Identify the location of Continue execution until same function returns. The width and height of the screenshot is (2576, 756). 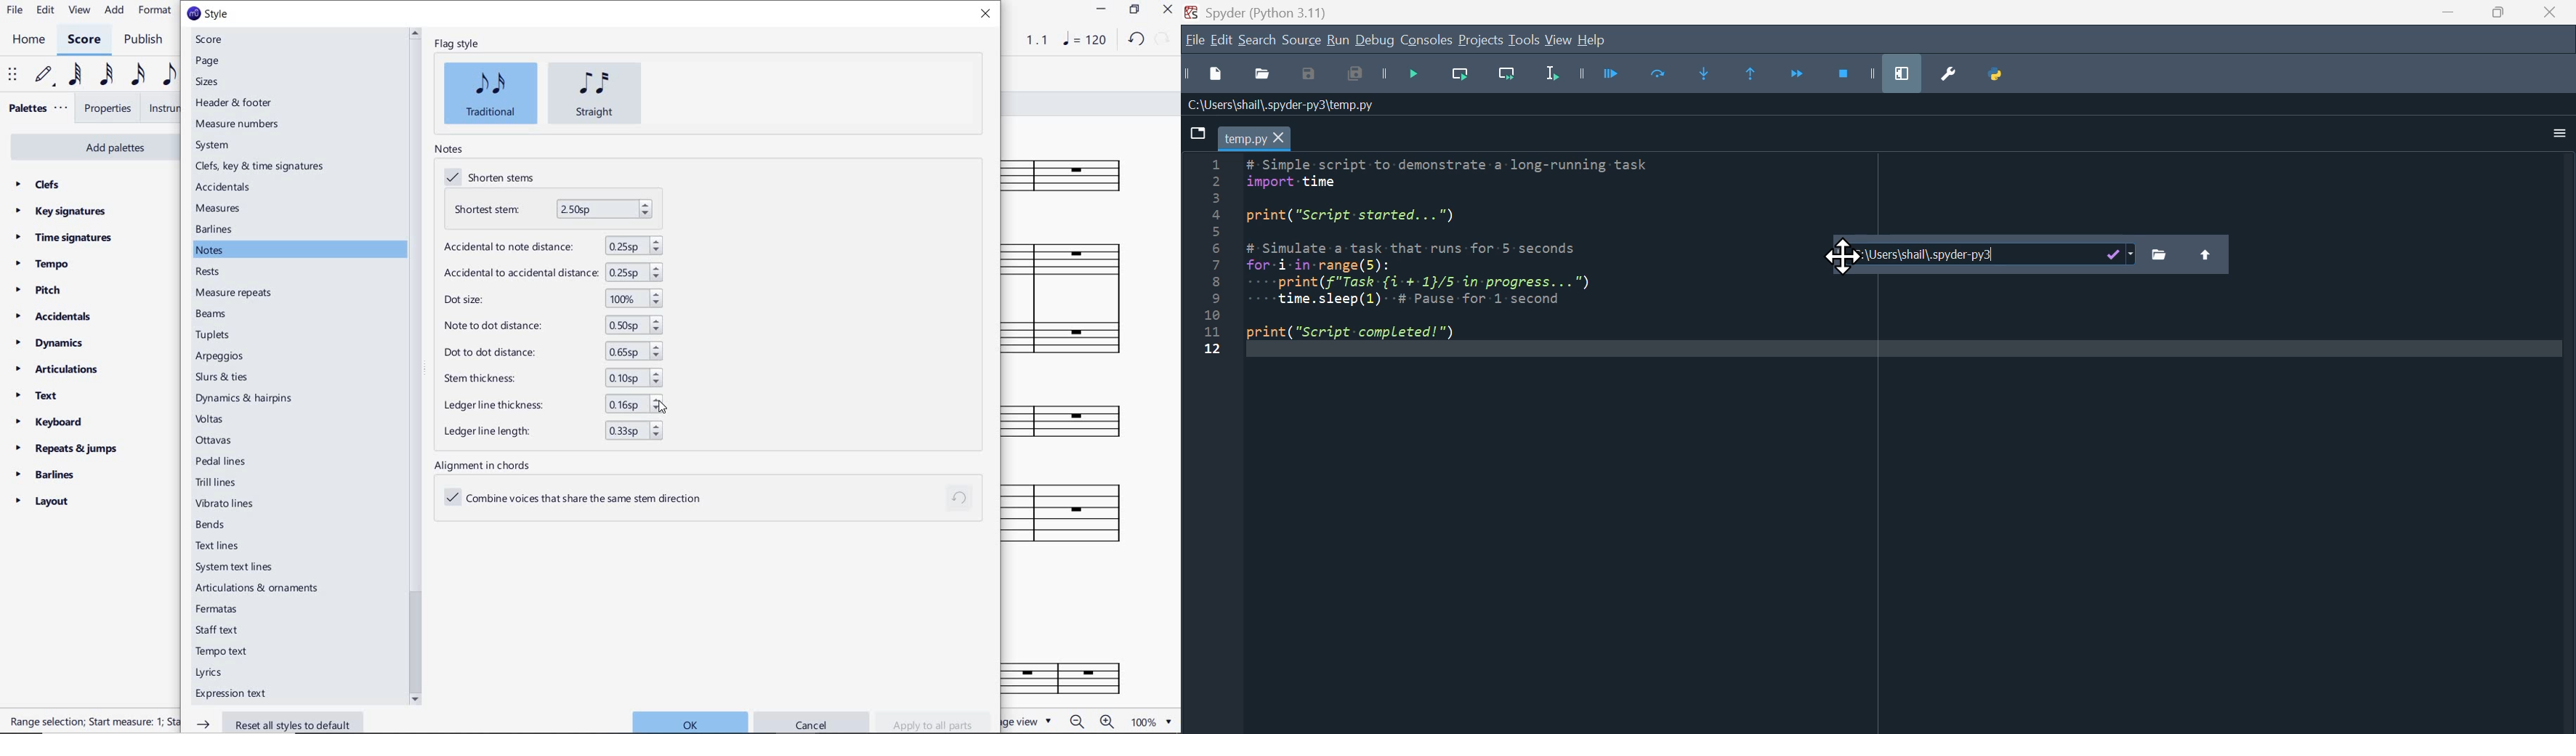
(1760, 77).